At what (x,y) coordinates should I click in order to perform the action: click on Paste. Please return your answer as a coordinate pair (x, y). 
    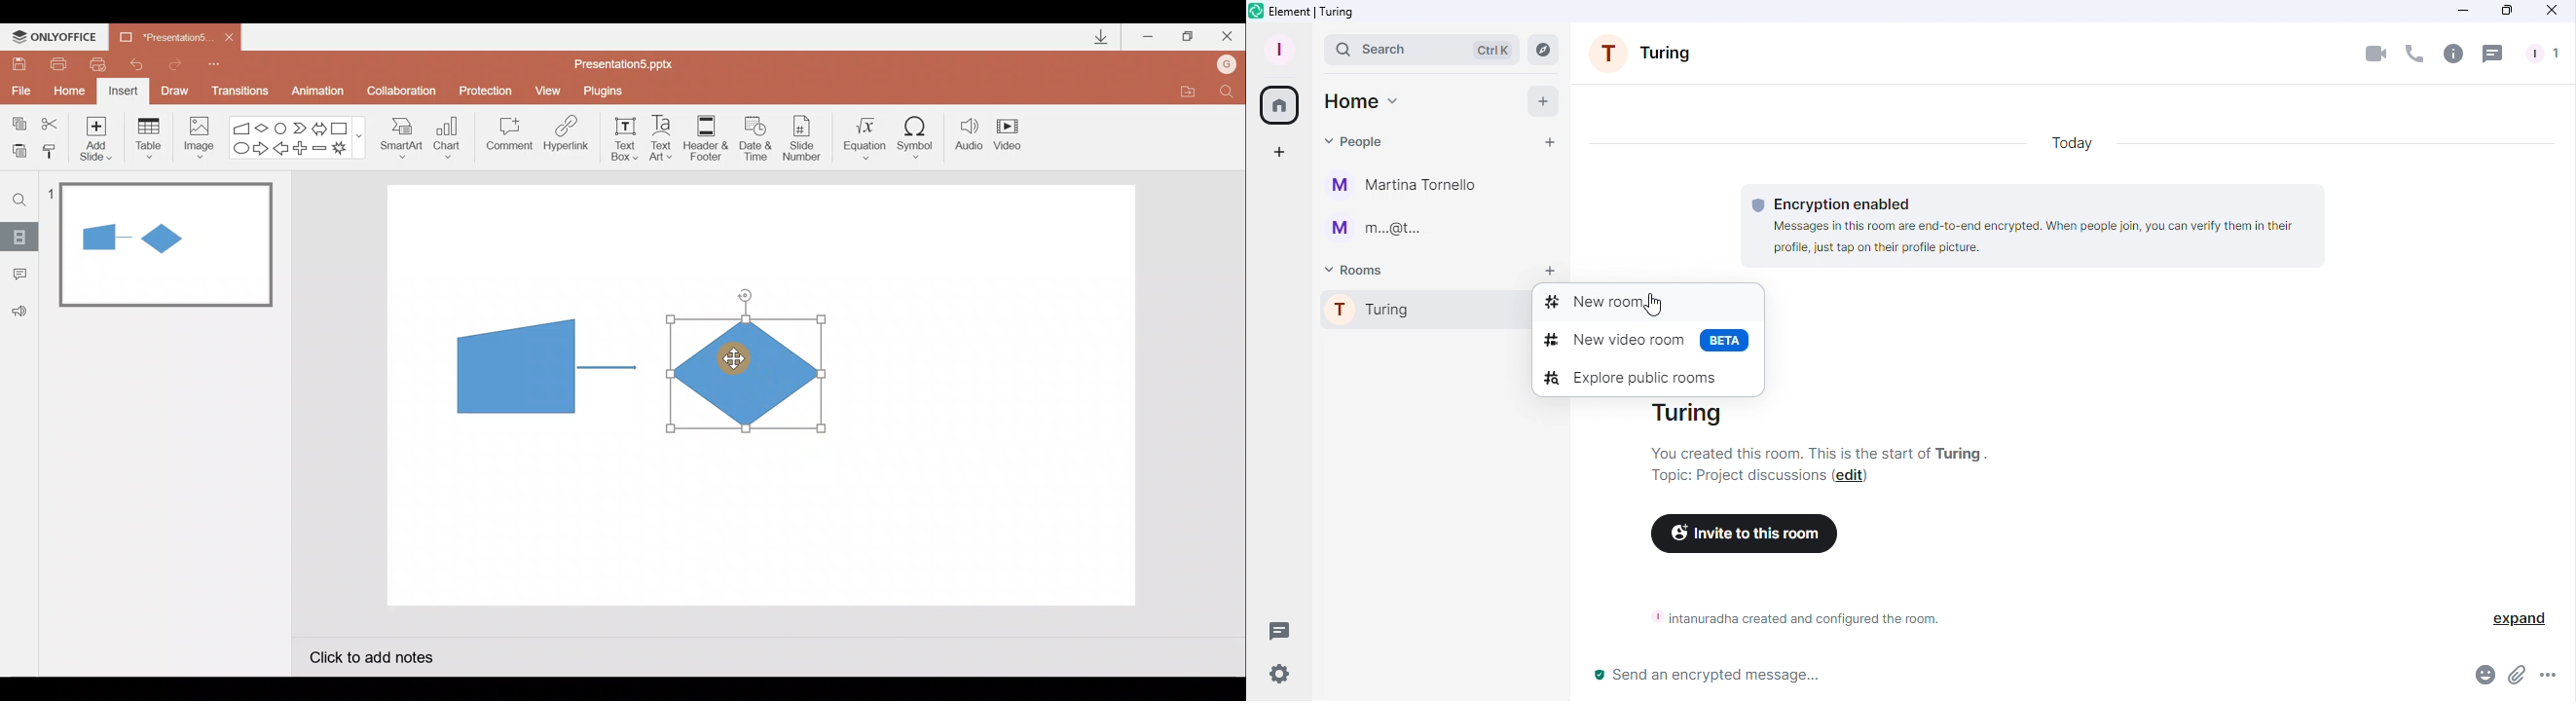
    Looking at the image, I should click on (16, 149).